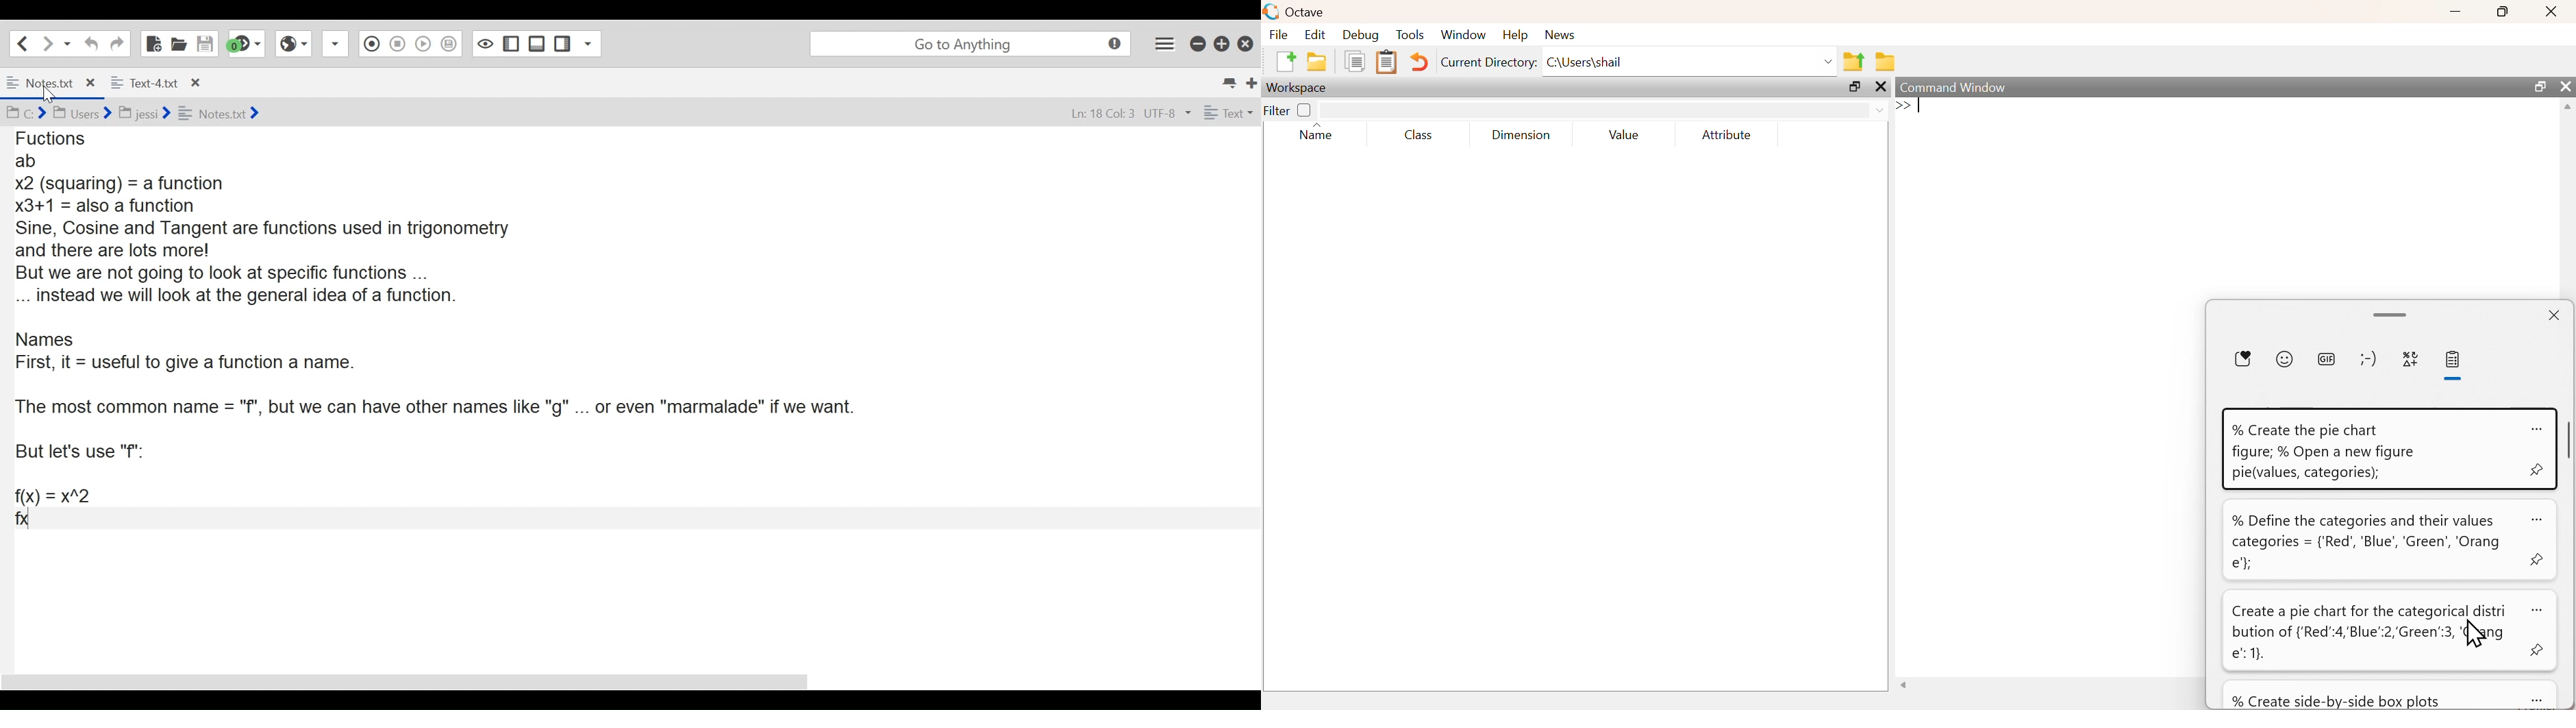 The height and width of the screenshot is (728, 2576). What do you see at coordinates (2567, 108) in the screenshot?
I see `scroll up` at bounding box center [2567, 108].